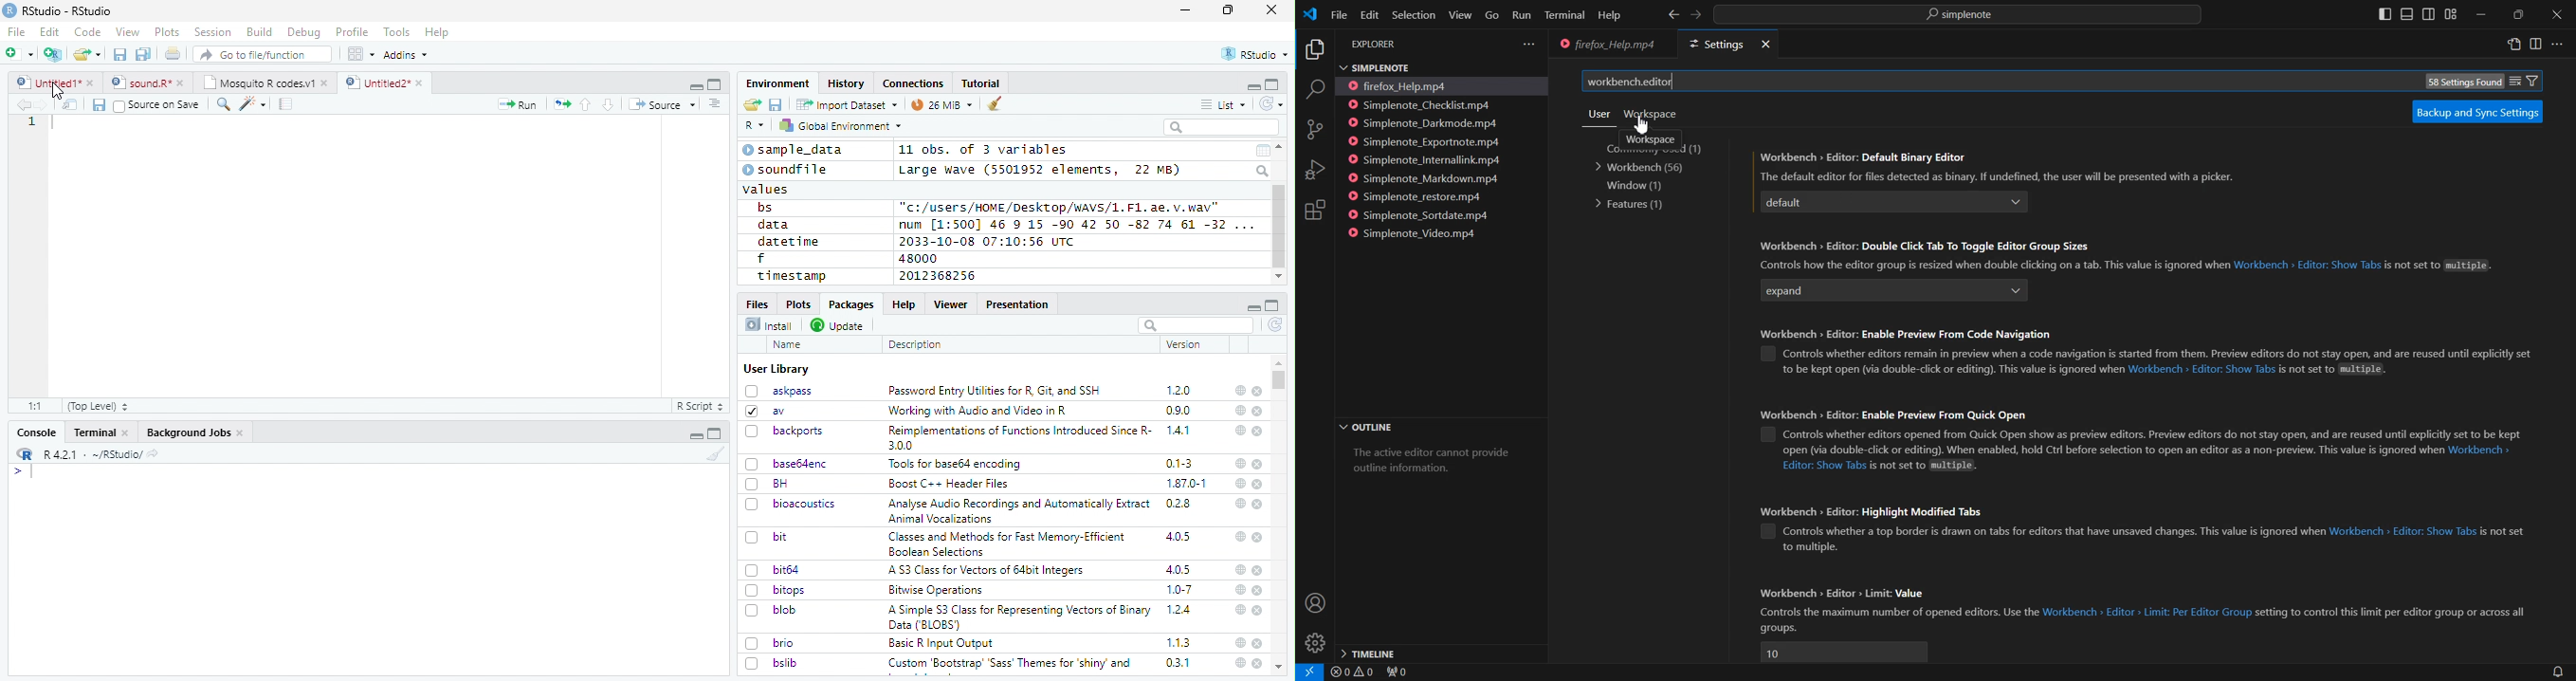 The width and height of the screenshot is (2576, 700). I want to click on 0.9.0, so click(1178, 411).